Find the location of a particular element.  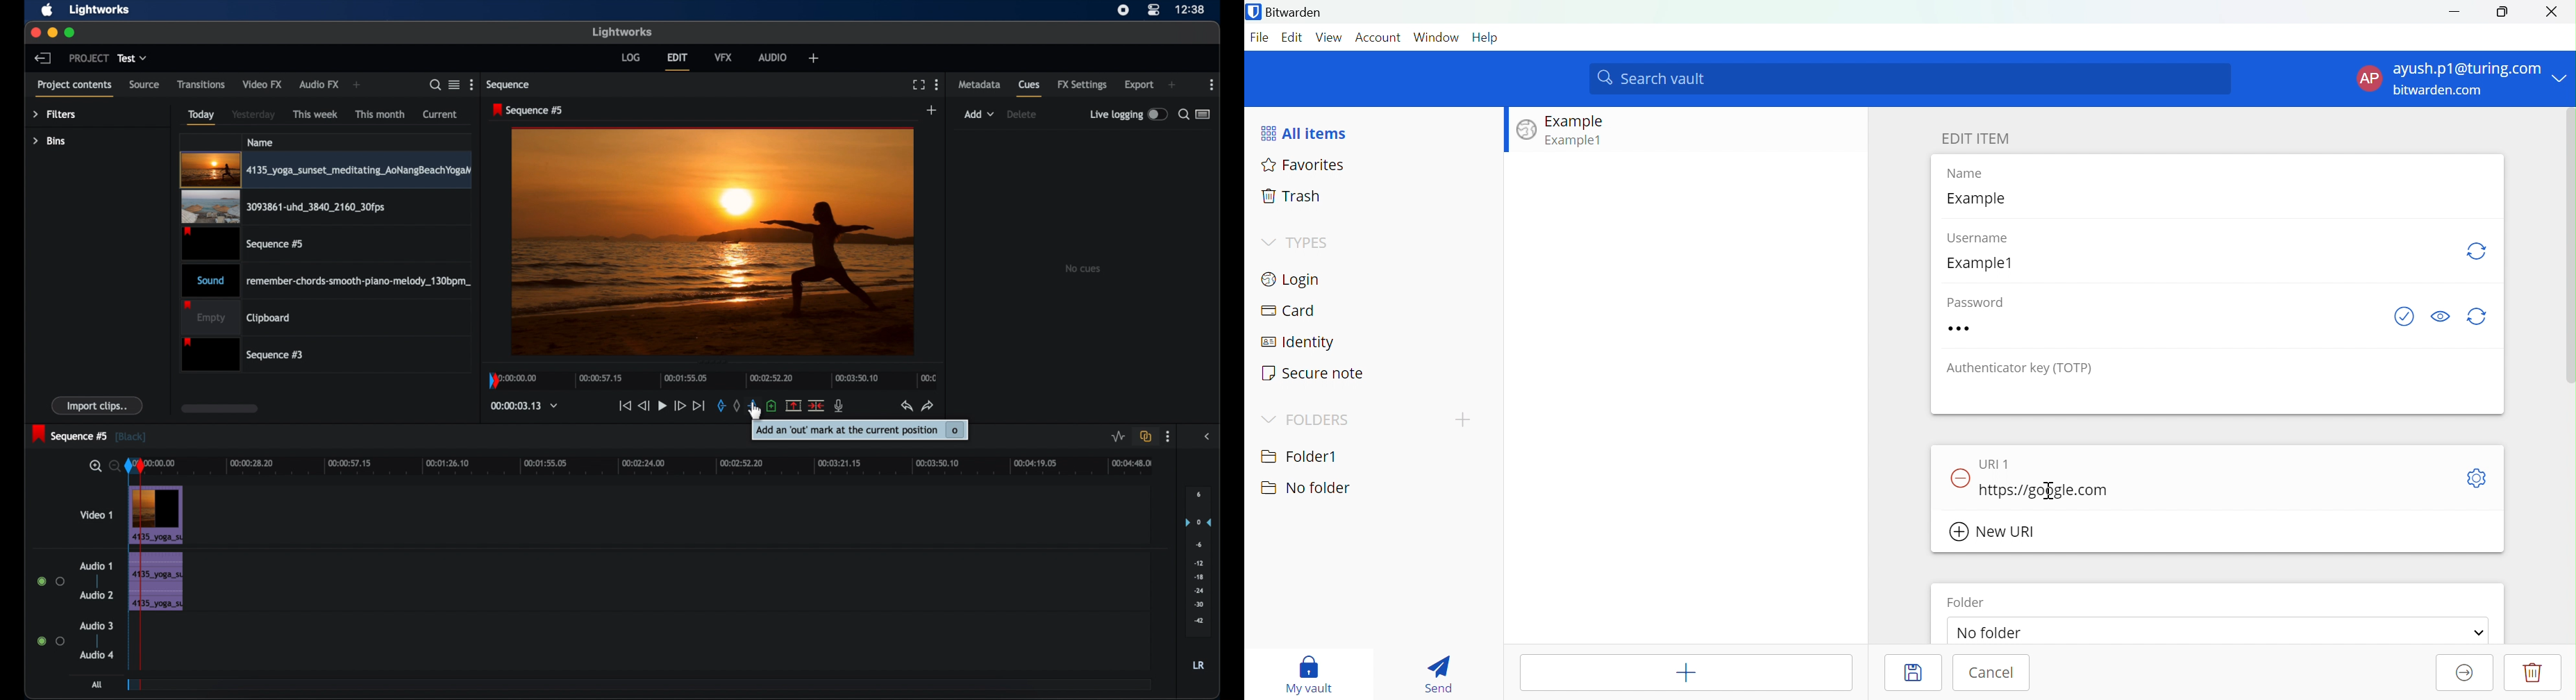

zoom  is located at coordinates (101, 465).